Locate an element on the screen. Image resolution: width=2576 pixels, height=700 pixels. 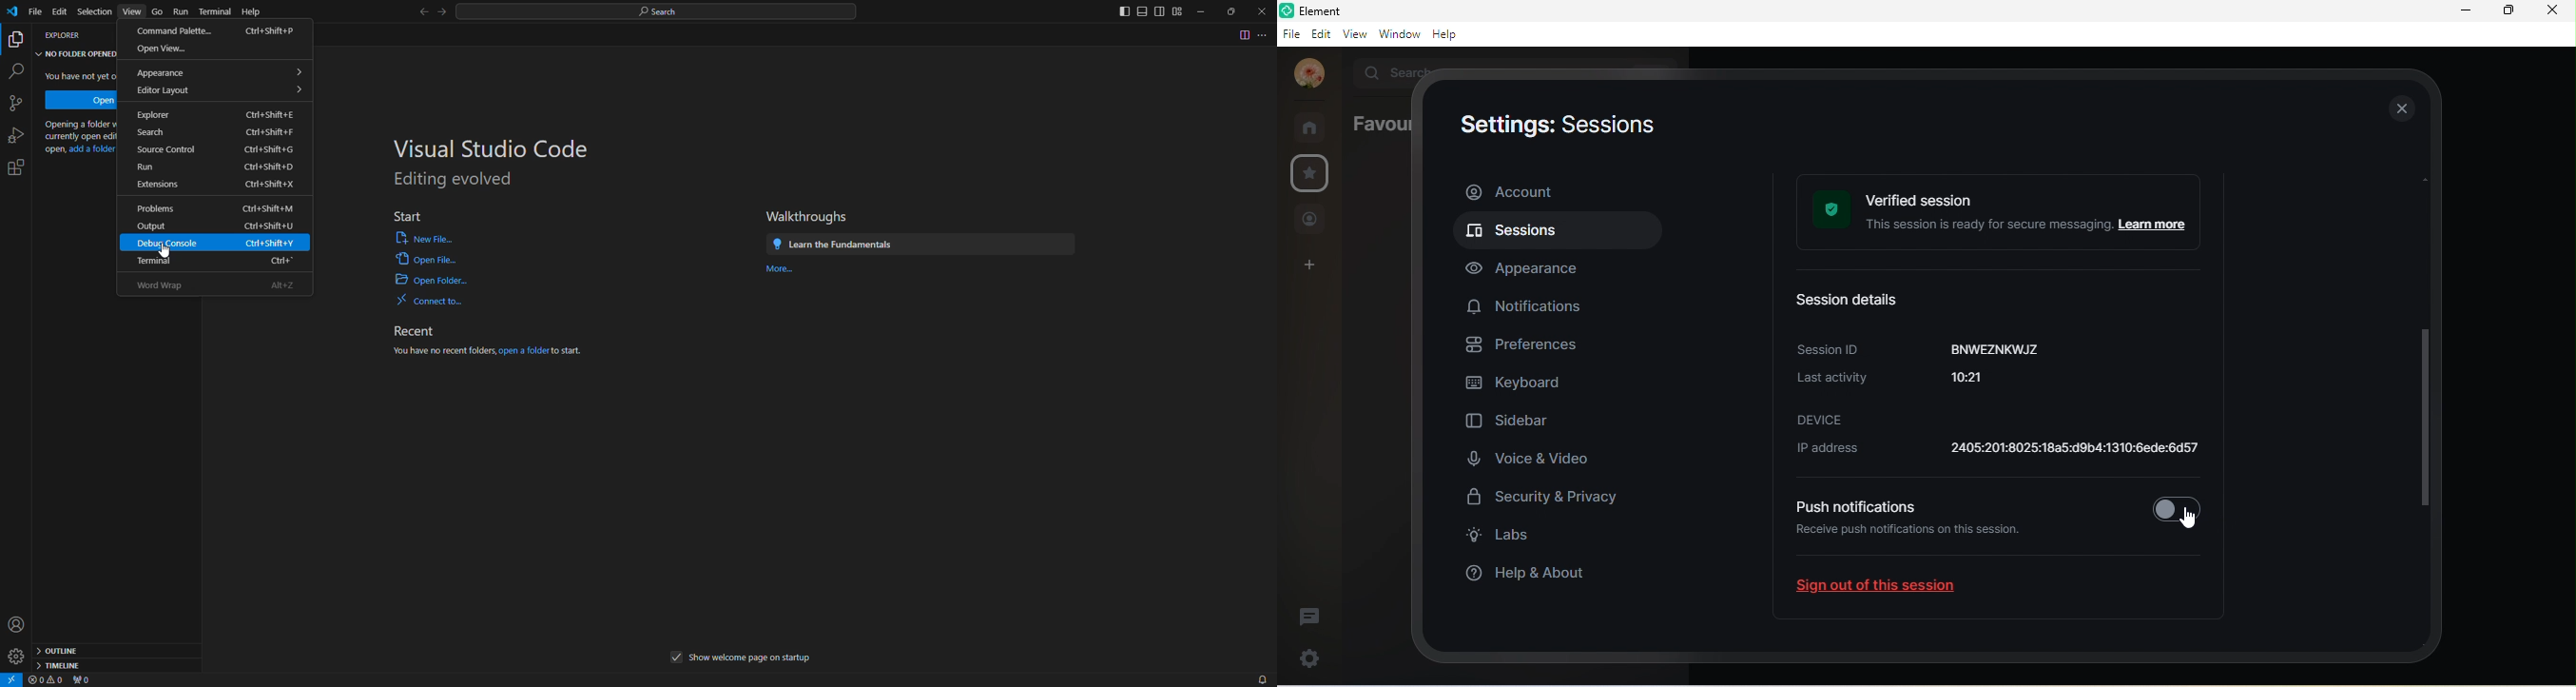
last activity 10:21 is located at coordinates (1910, 383).